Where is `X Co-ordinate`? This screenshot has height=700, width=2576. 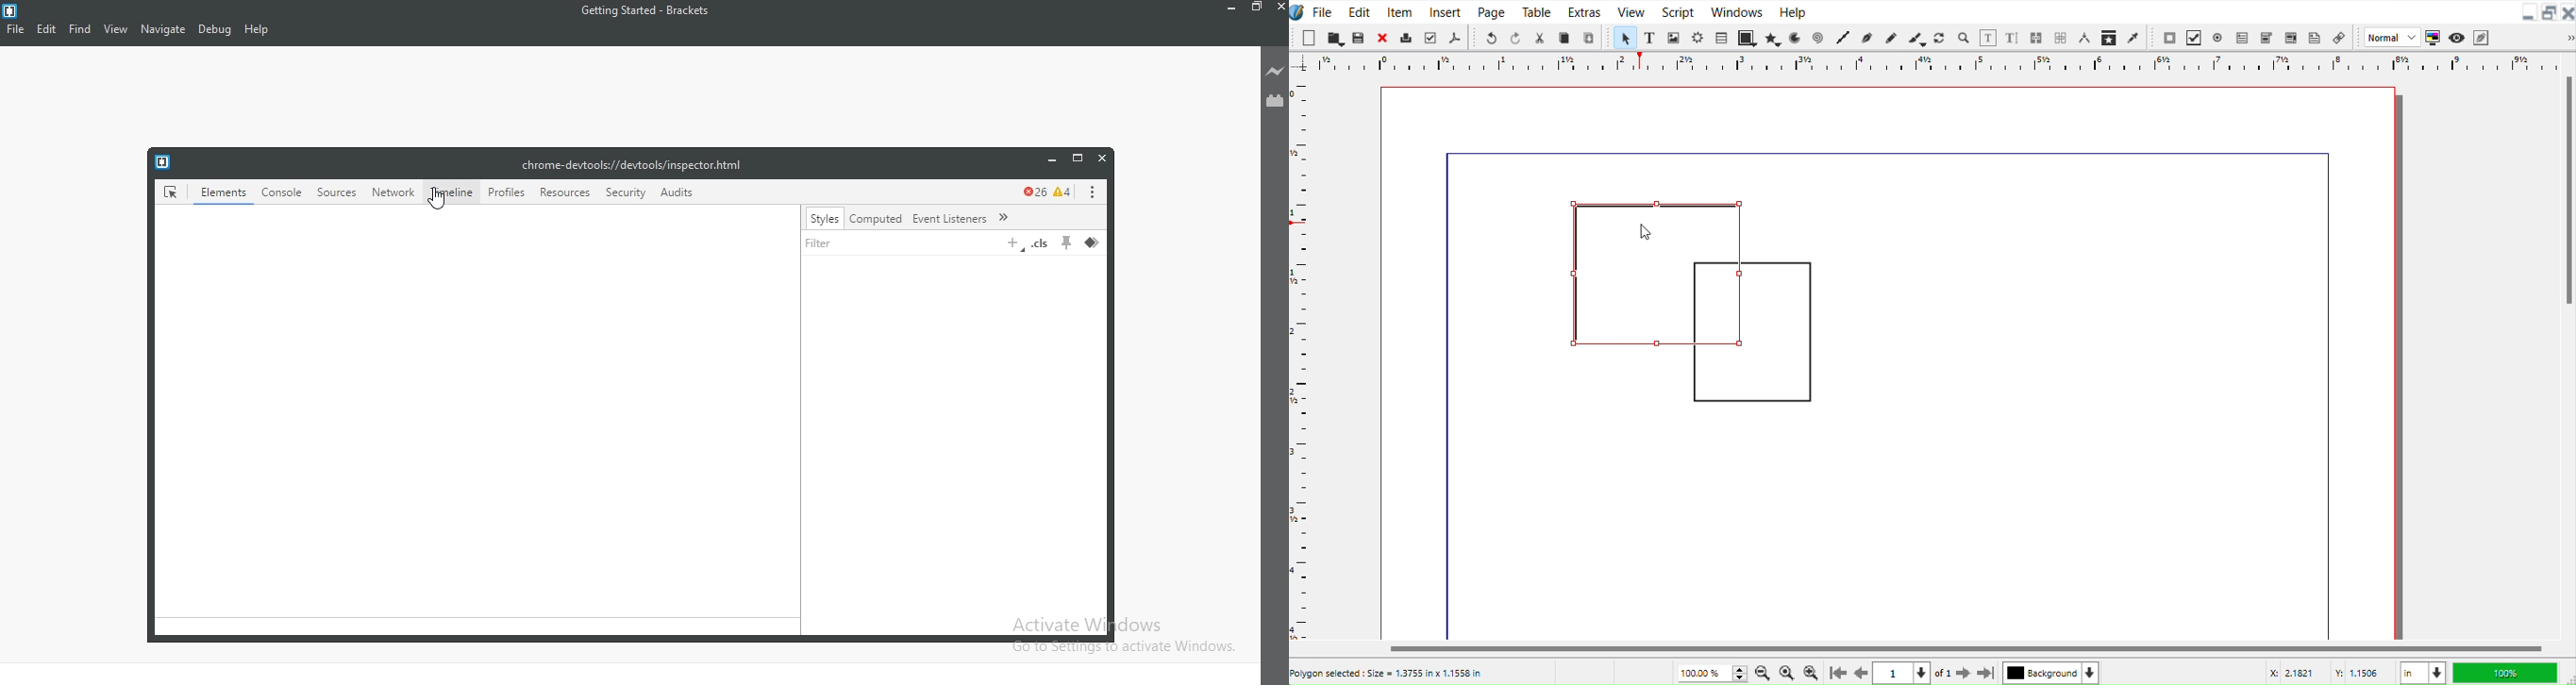 X Co-ordinate is located at coordinates (2292, 673).